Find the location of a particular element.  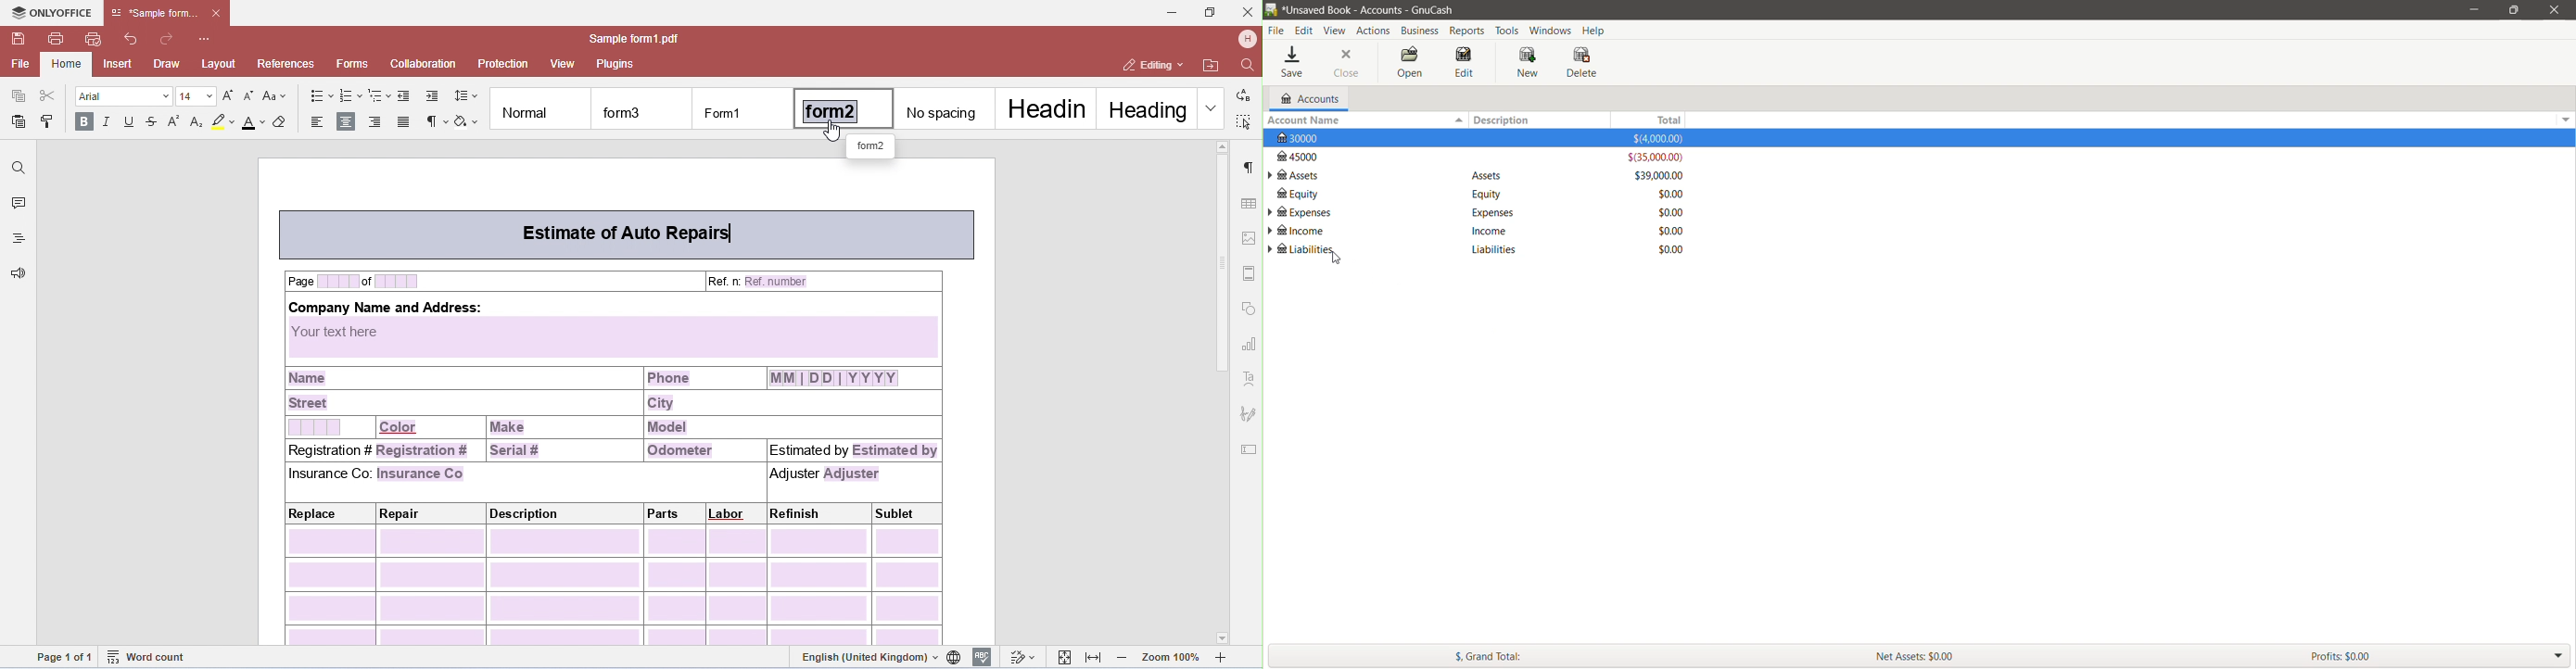

Minimize is located at coordinates (2475, 9).